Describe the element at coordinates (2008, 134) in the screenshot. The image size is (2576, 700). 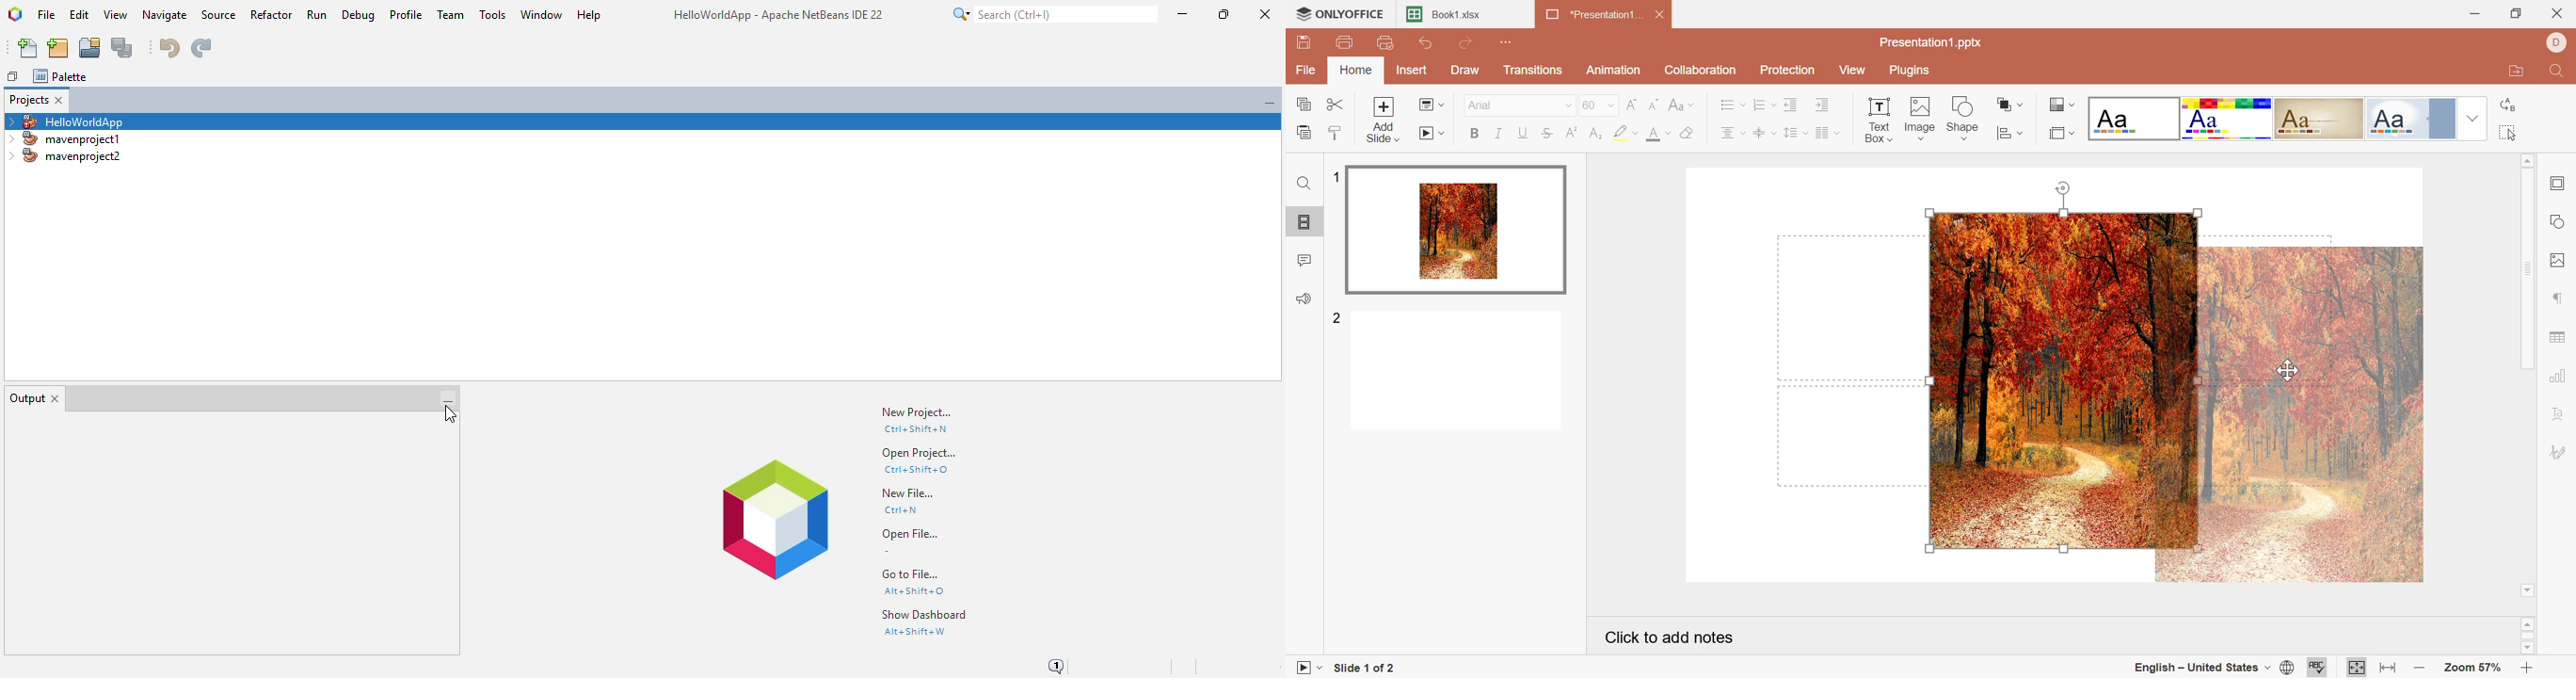
I see `Align shape` at that location.